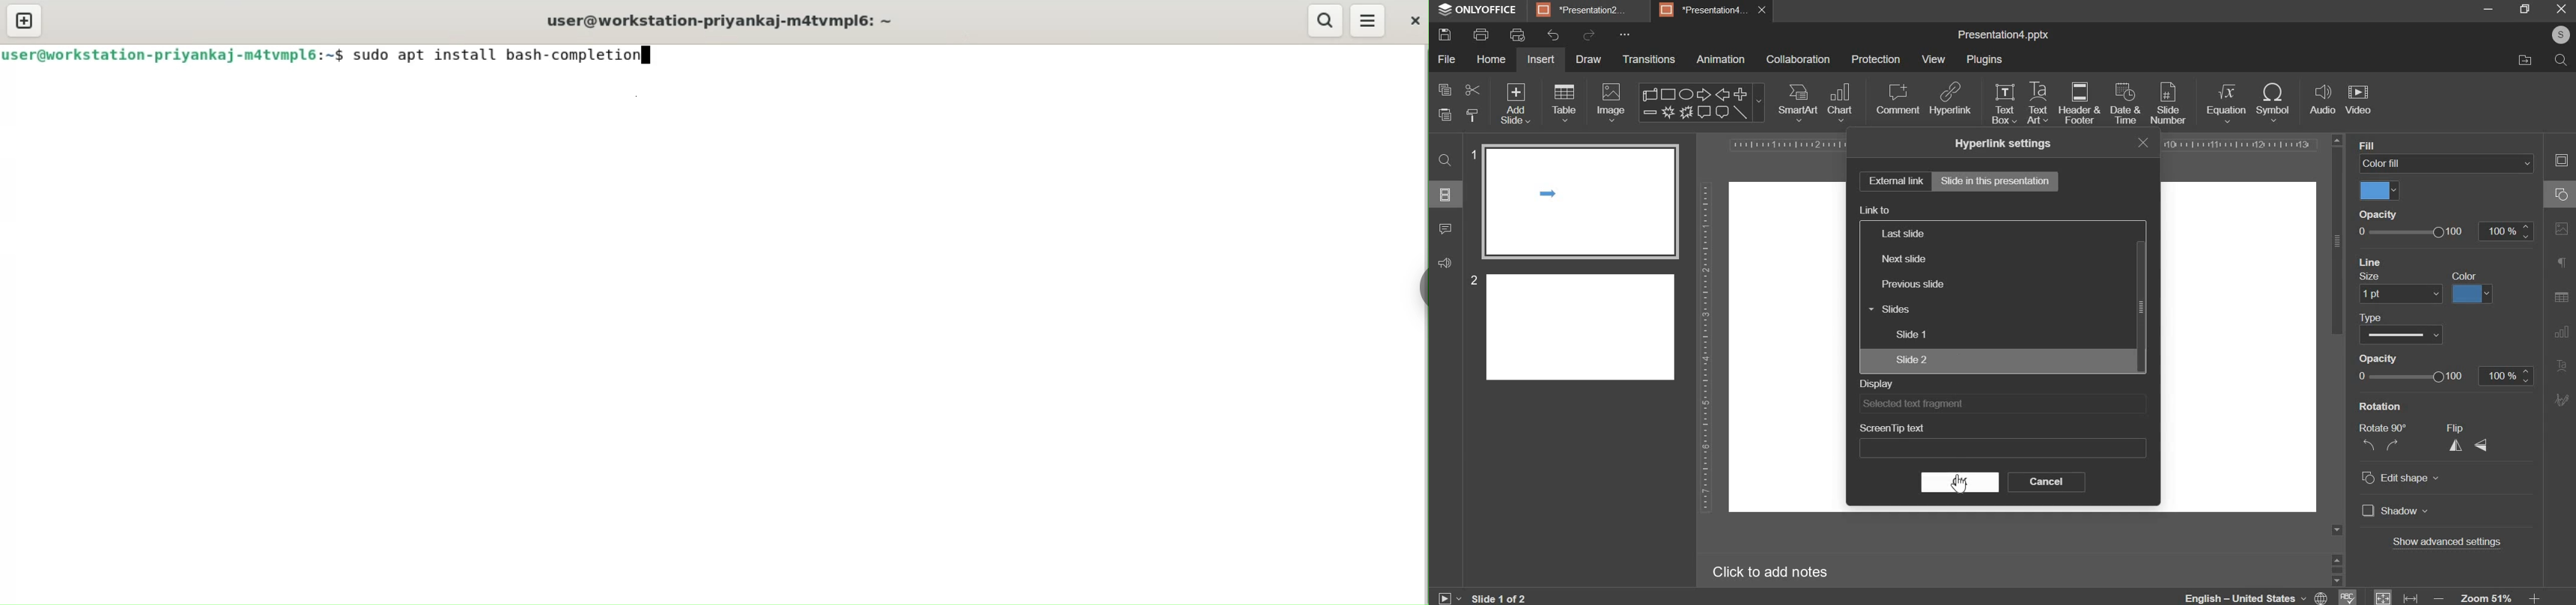 The image size is (2576, 616). What do you see at coordinates (2227, 103) in the screenshot?
I see `equation` at bounding box center [2227, 103].